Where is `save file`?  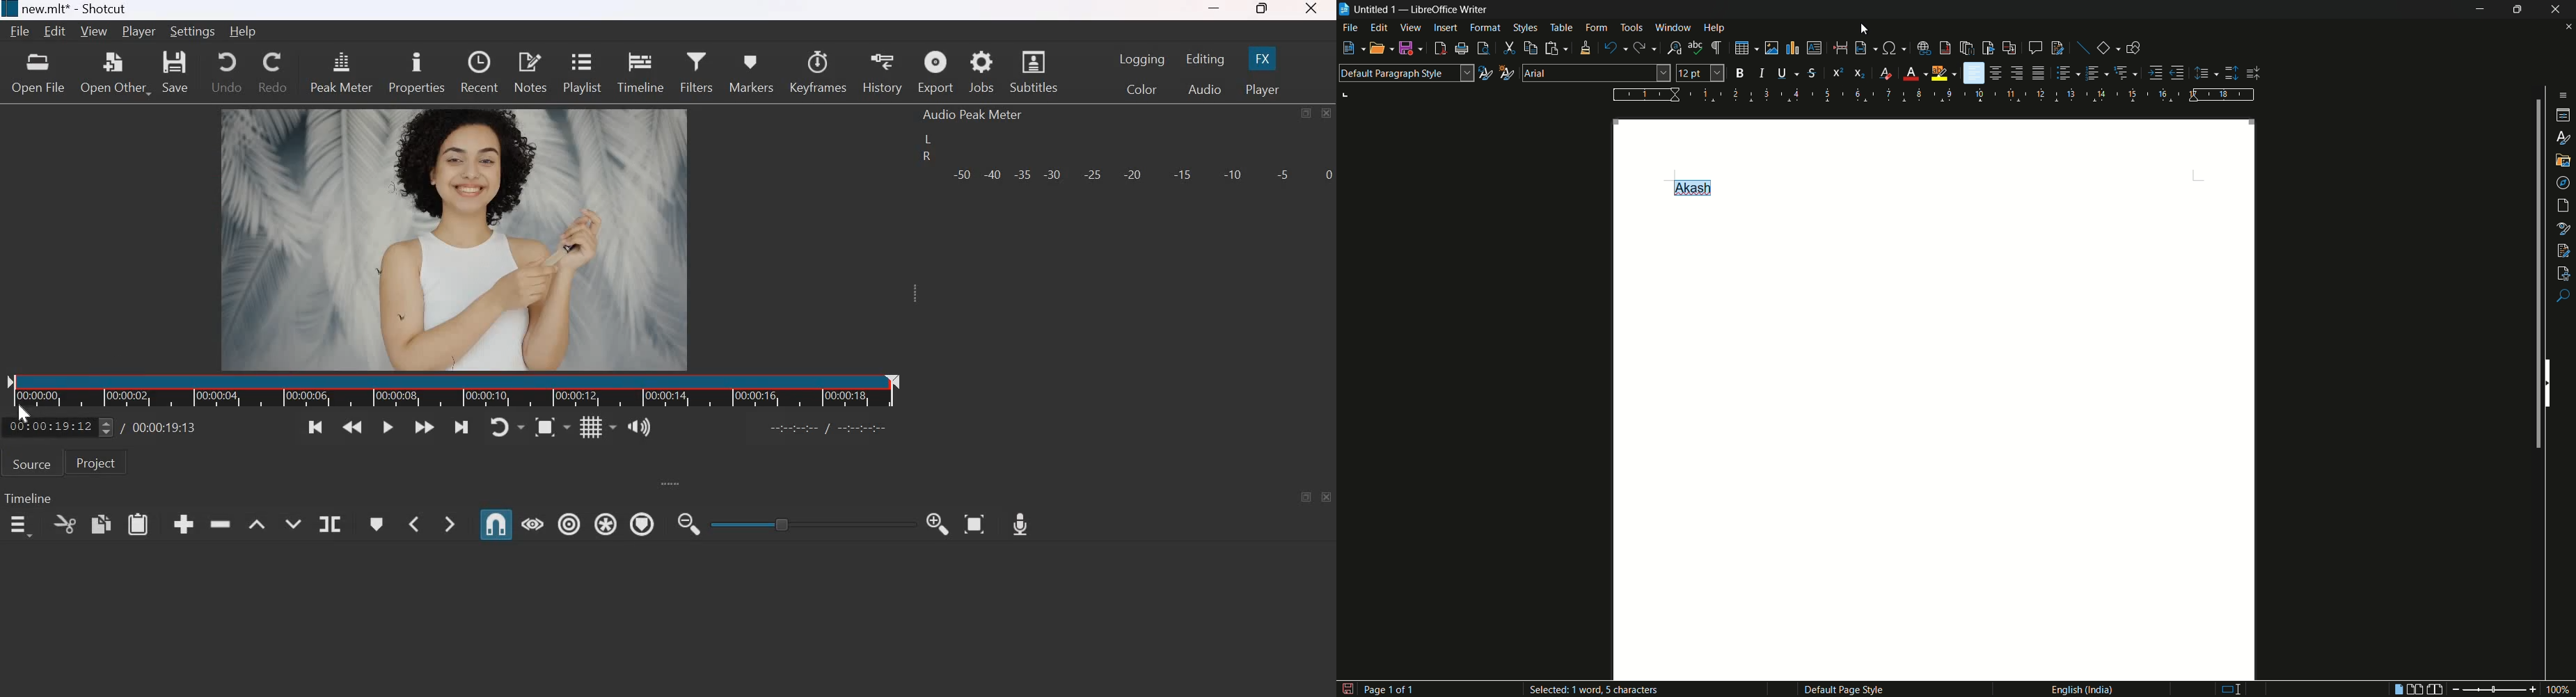 save file is located at coordinates (1410, 49).